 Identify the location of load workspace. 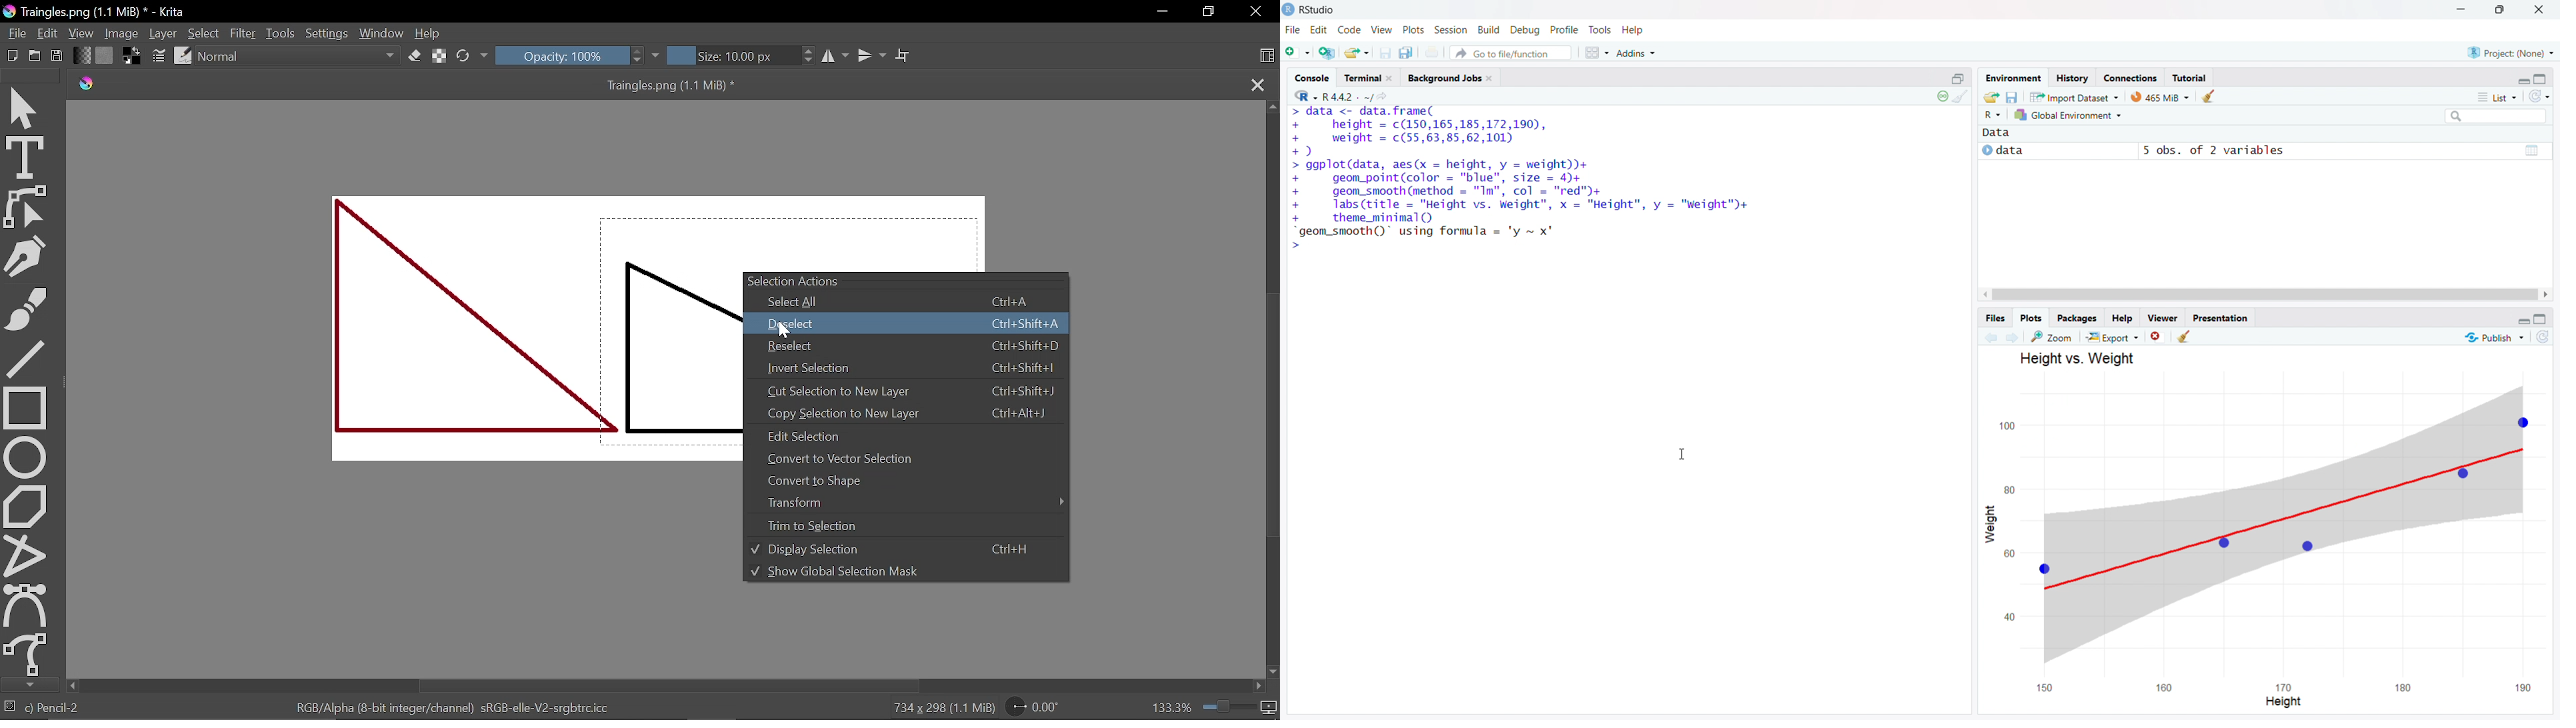
(1991, 96).